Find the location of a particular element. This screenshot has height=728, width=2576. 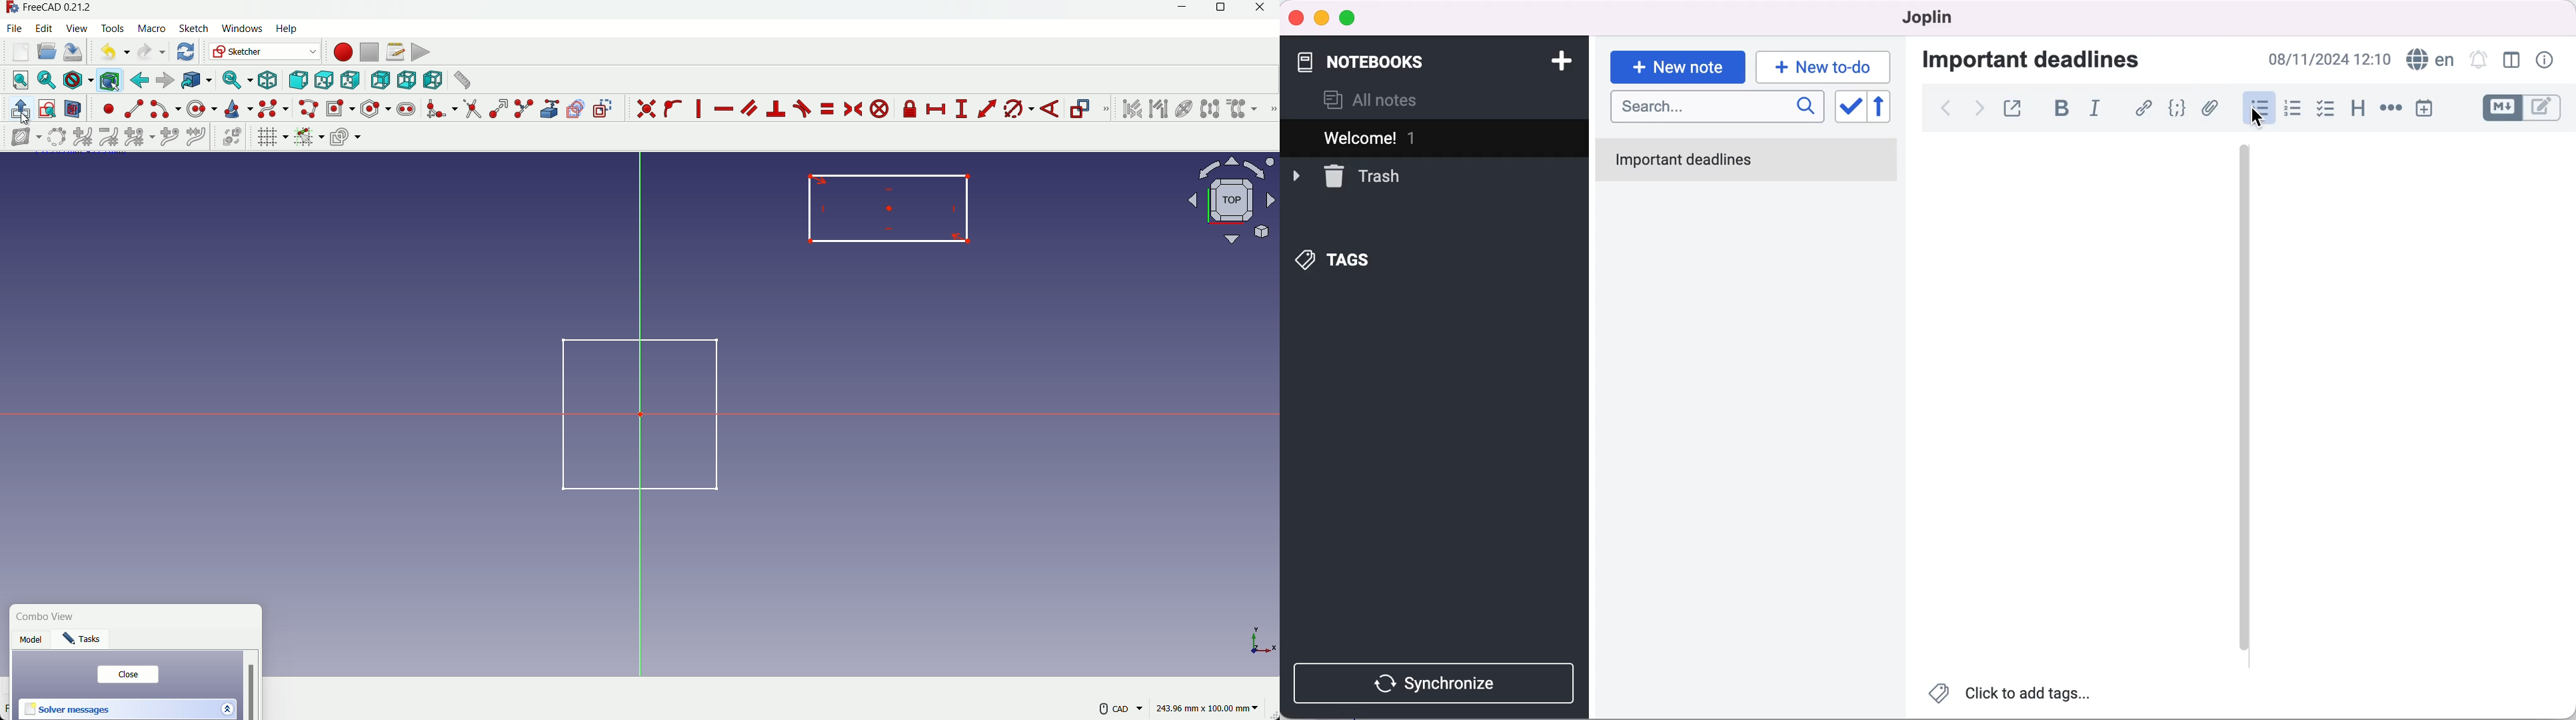

top view is located at coordinates (323, 81).